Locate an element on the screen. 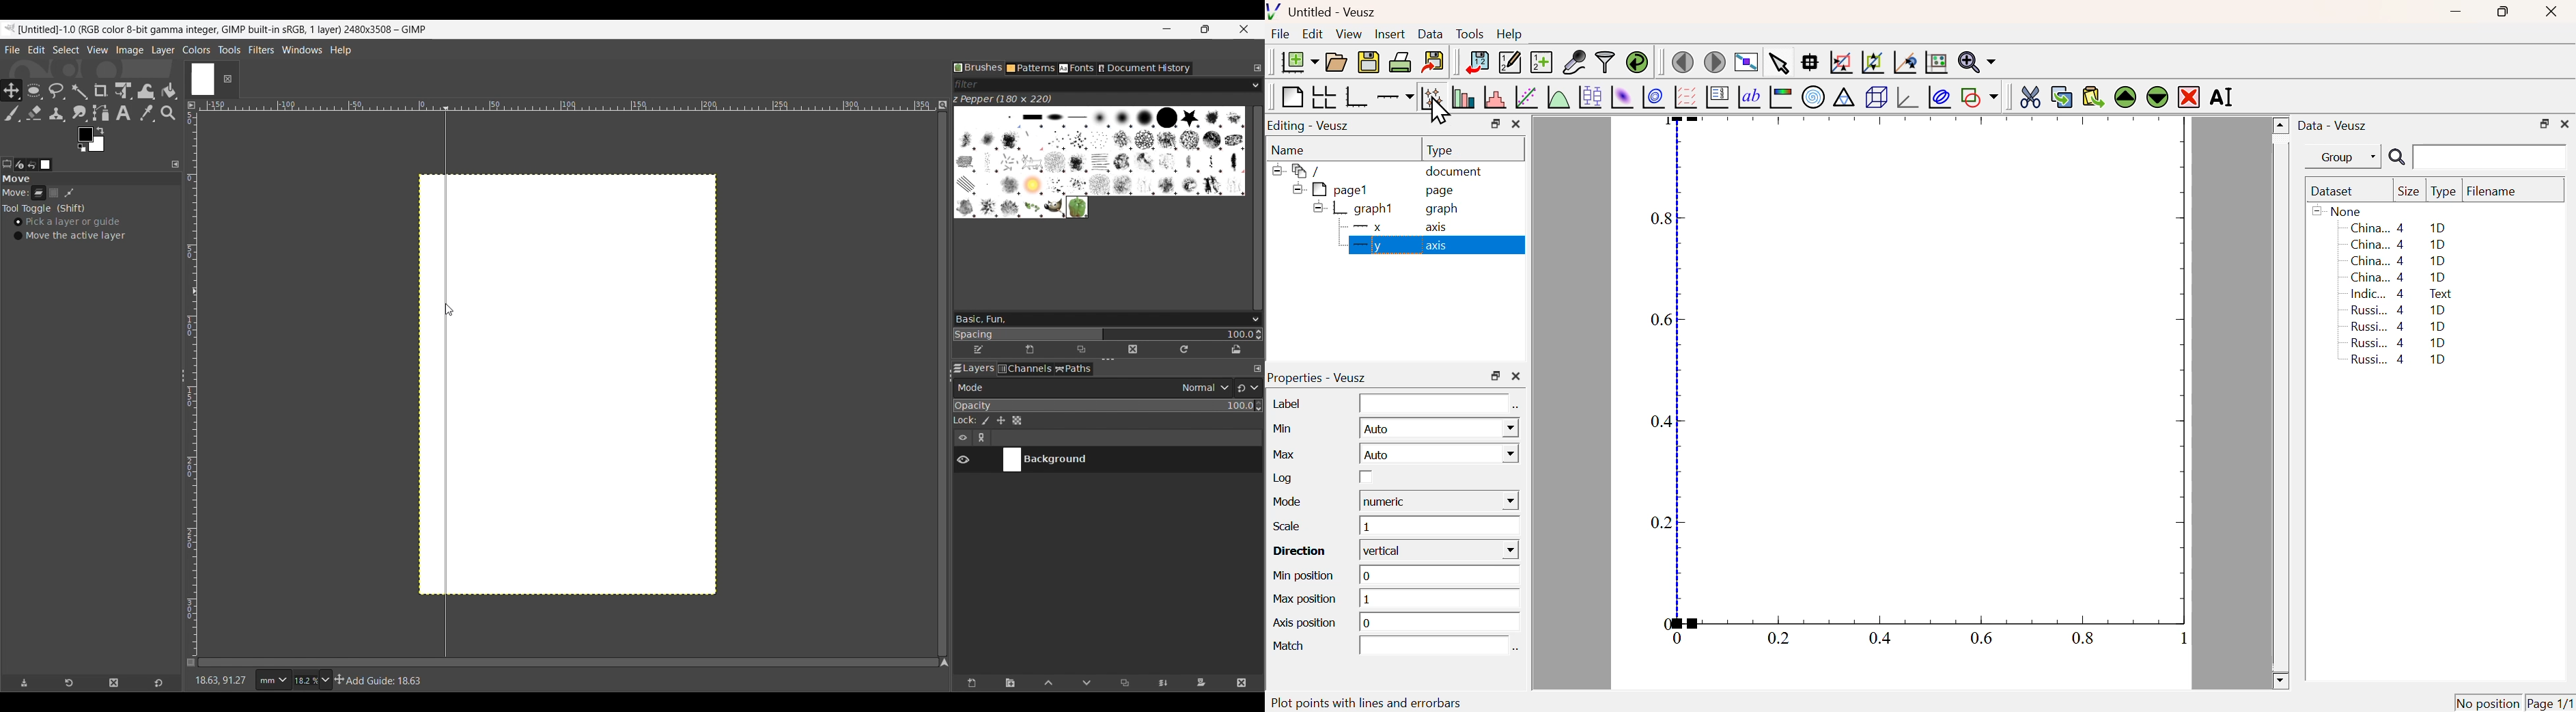 Image resolution: width=2576 pixels, height=728 pixels. Plot bar charts is located at coordinates (1463, 97).